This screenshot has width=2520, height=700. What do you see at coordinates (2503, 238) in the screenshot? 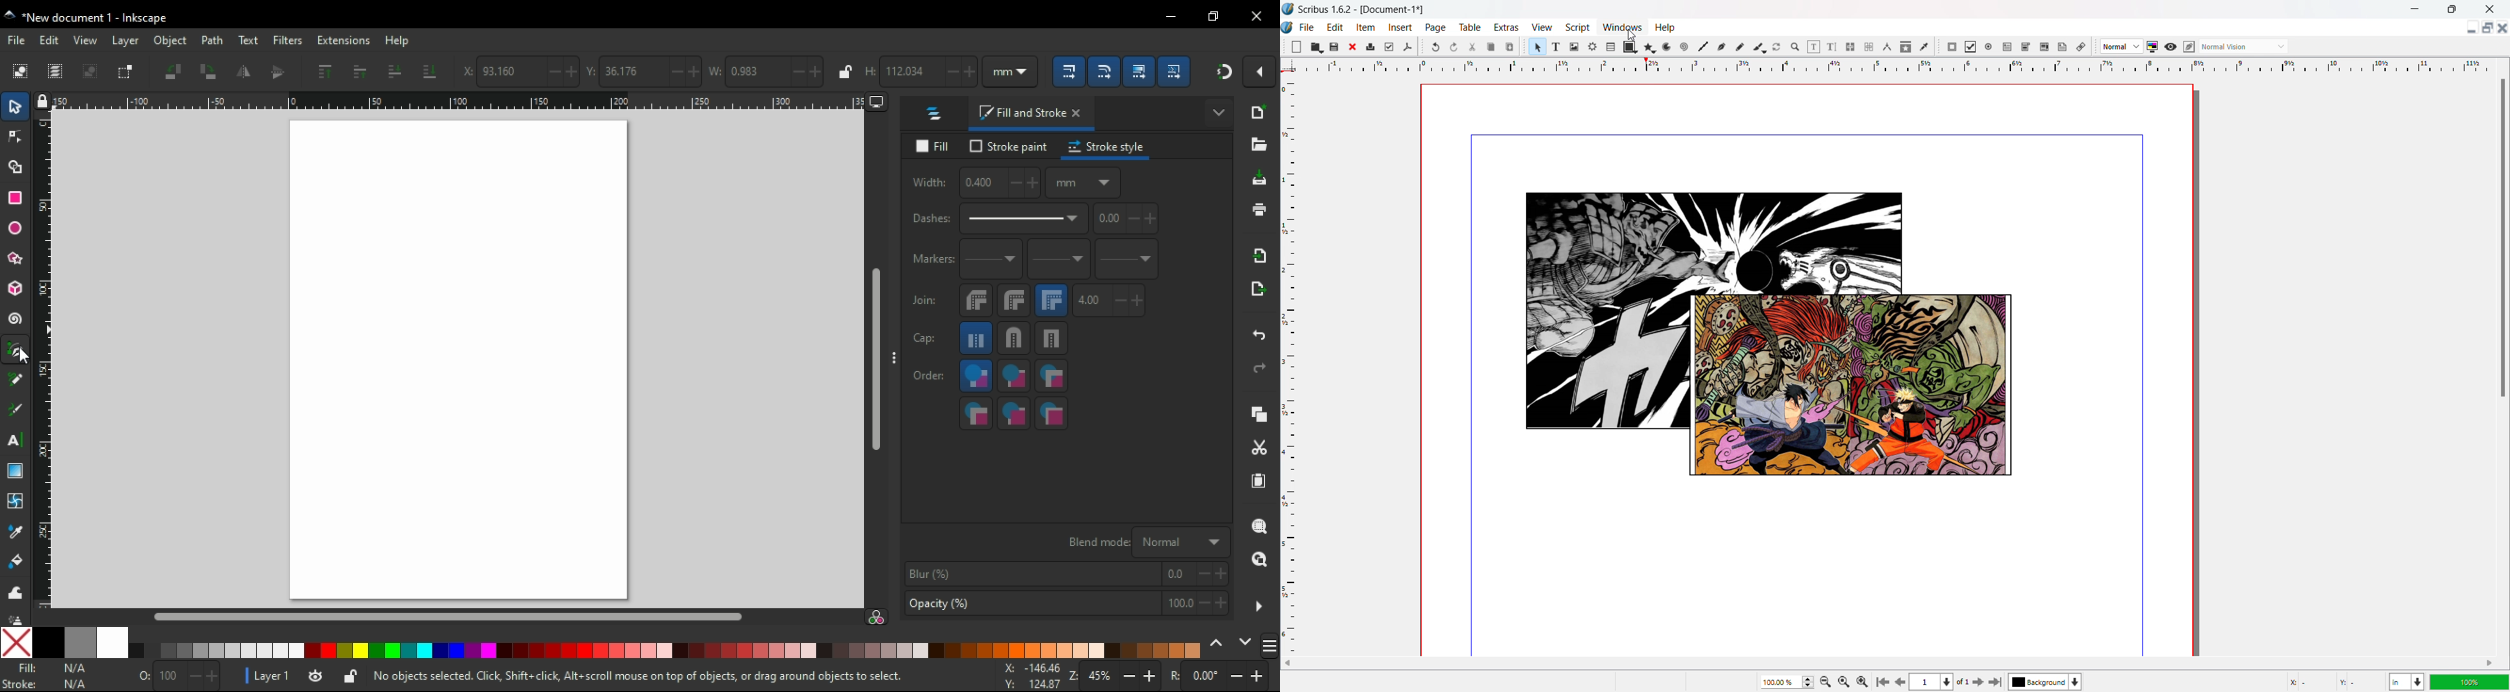
I see `vertical scrollbar` at bounding box center [2503, 238].